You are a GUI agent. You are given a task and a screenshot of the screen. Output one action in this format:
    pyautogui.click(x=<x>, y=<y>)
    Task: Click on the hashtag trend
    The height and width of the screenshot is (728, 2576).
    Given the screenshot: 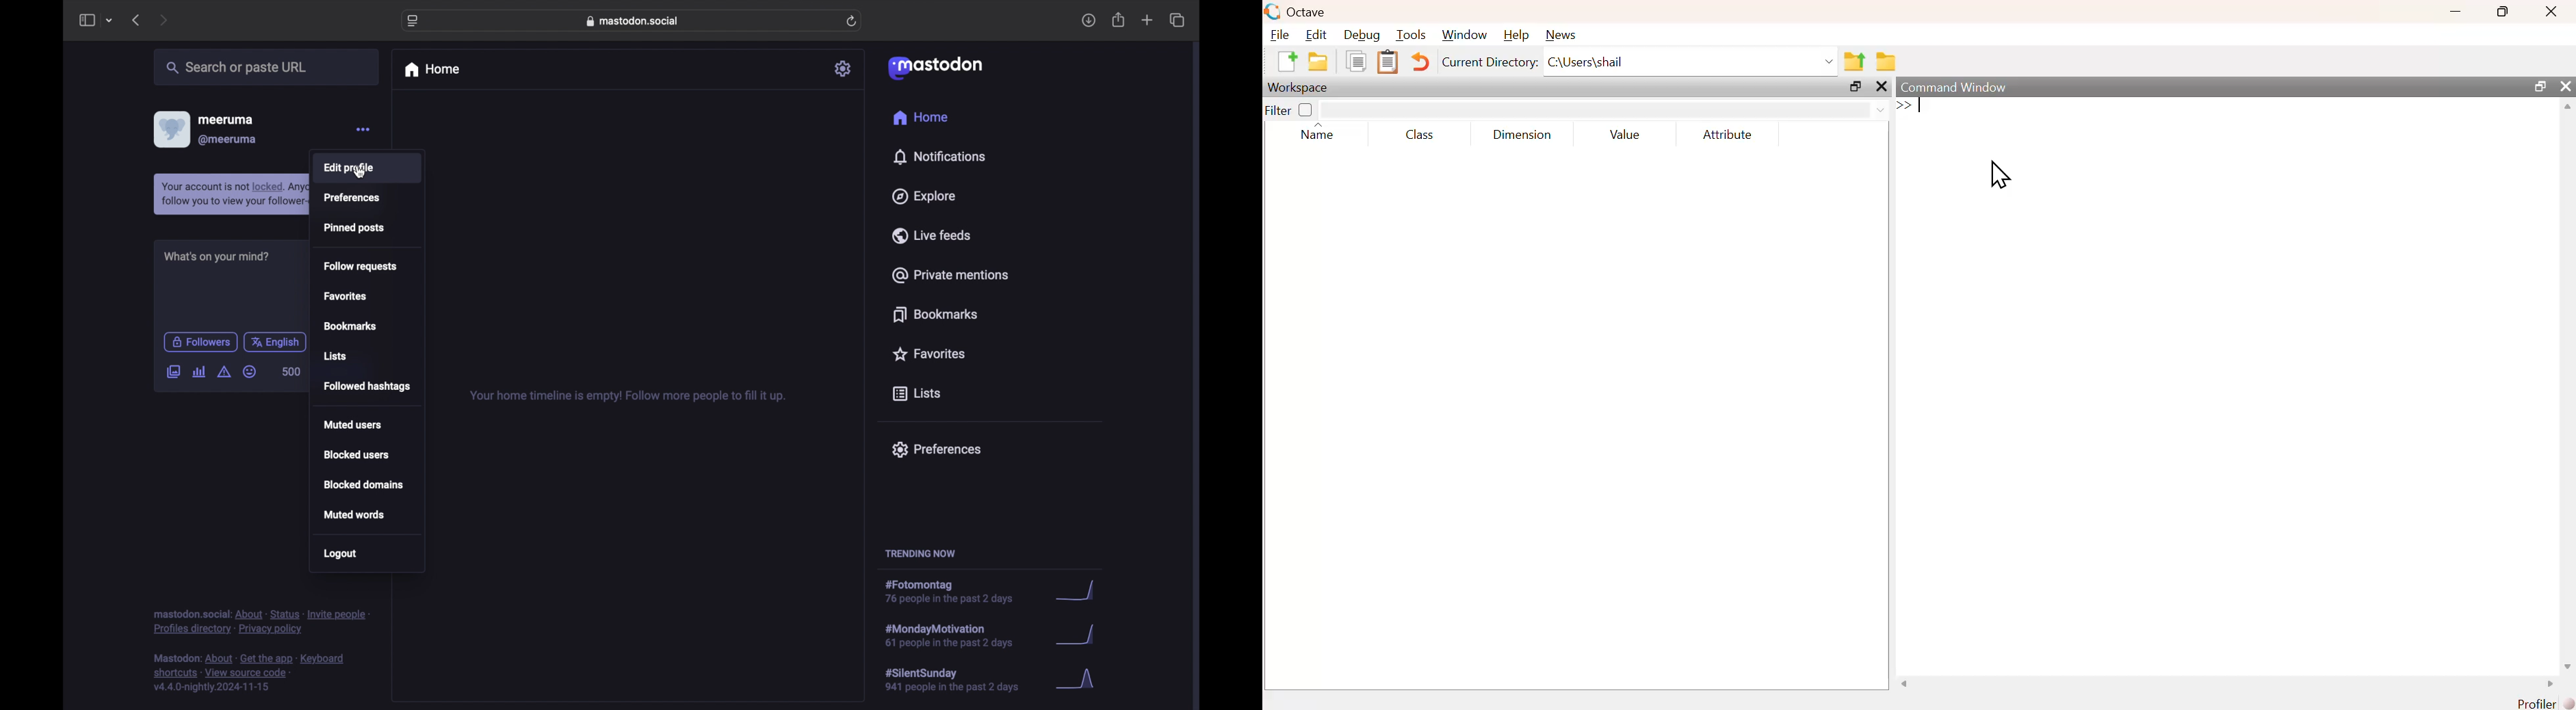 What is the action you would take?
    pyautogui.click(x=993, y=680)
    